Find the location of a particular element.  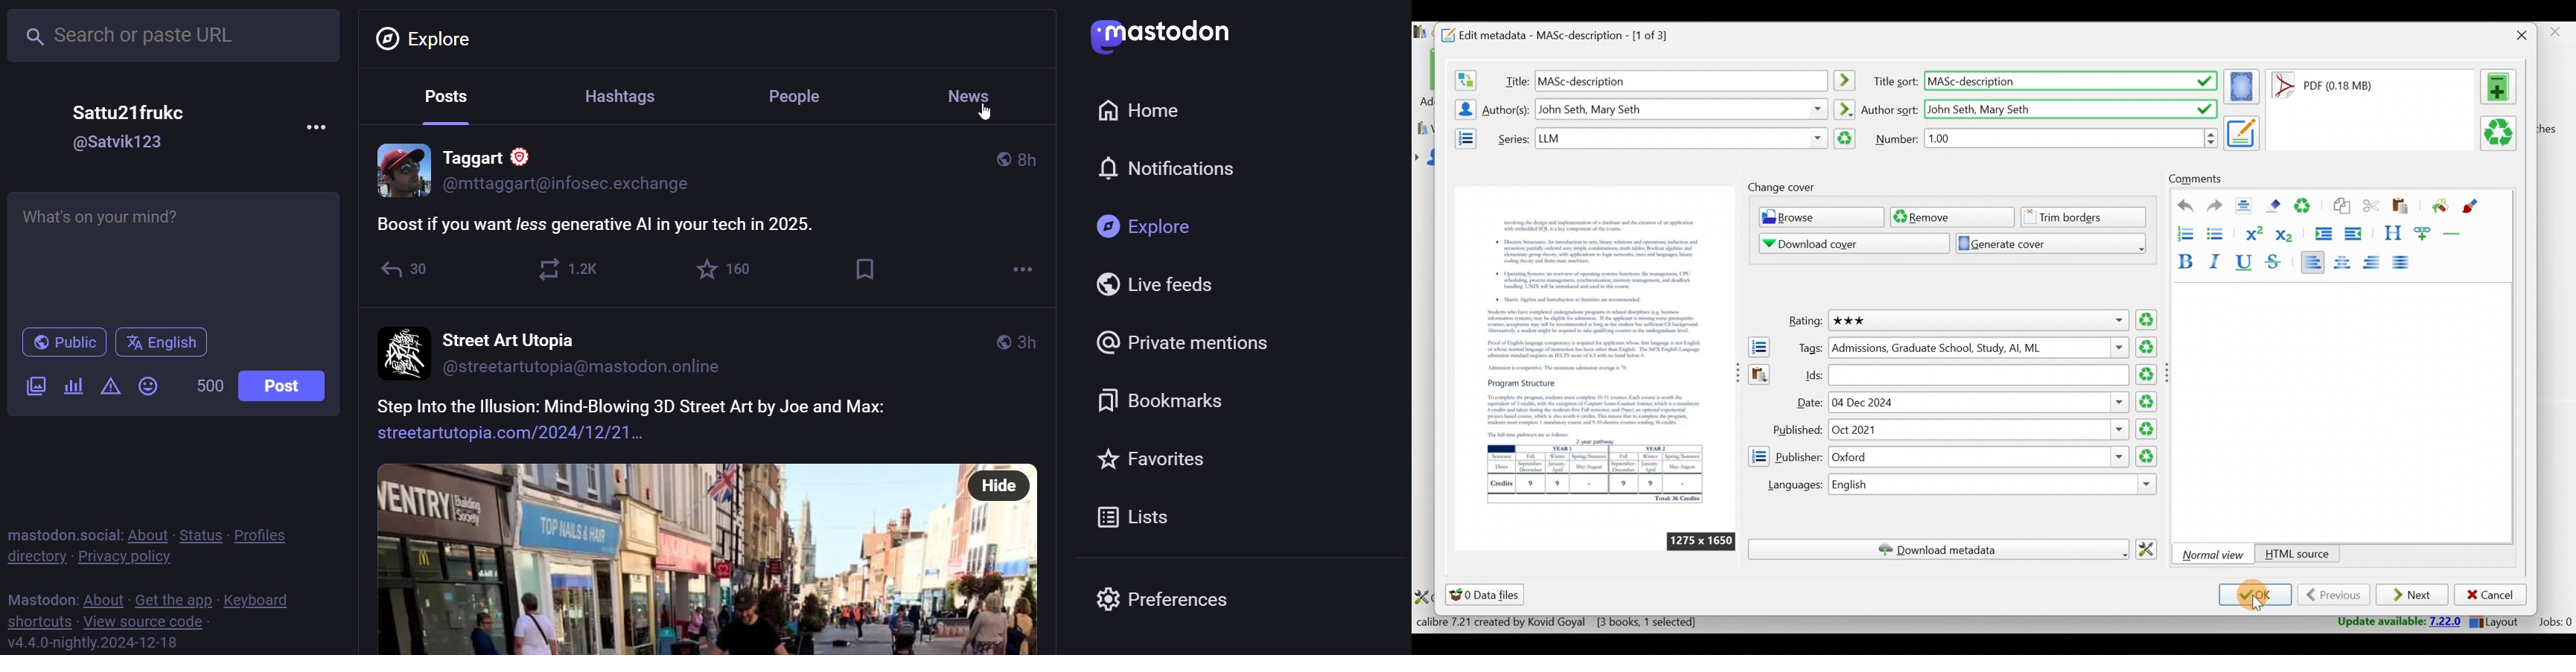

get the app is located at coordinates (173, 599).